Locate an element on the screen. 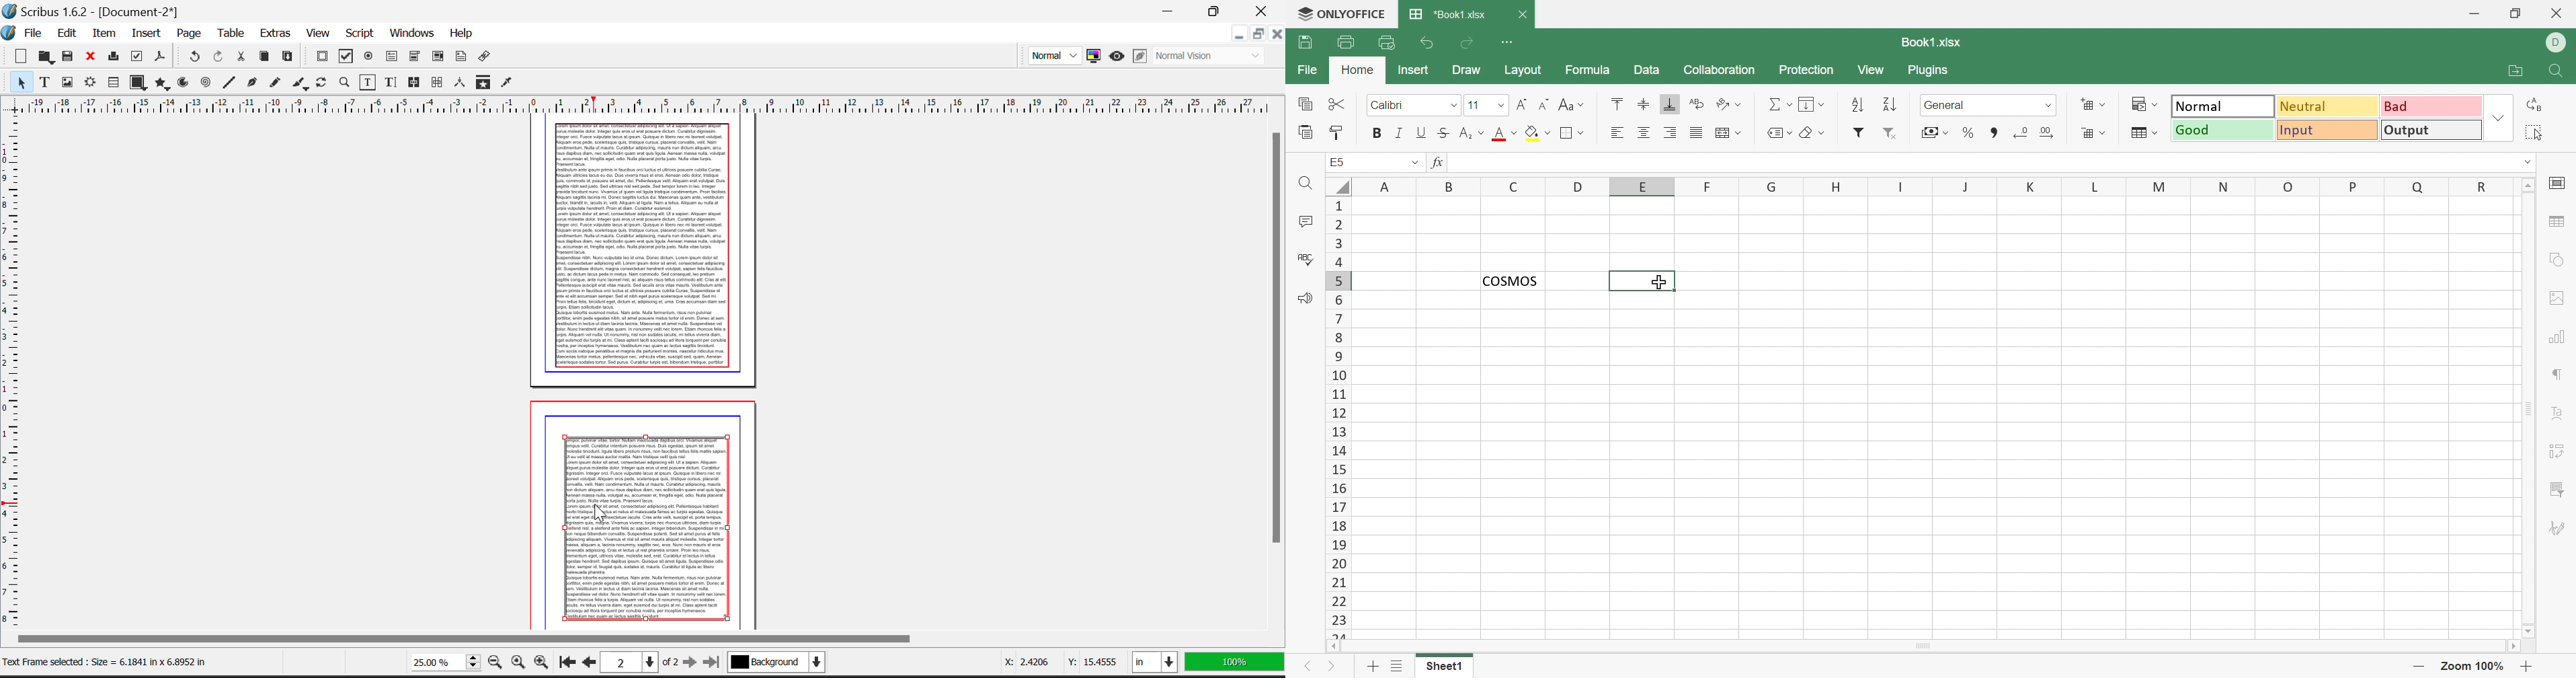 The width and height of the screenshot is (2576, 700). PDF List Box is located at coordinates (439, 57).